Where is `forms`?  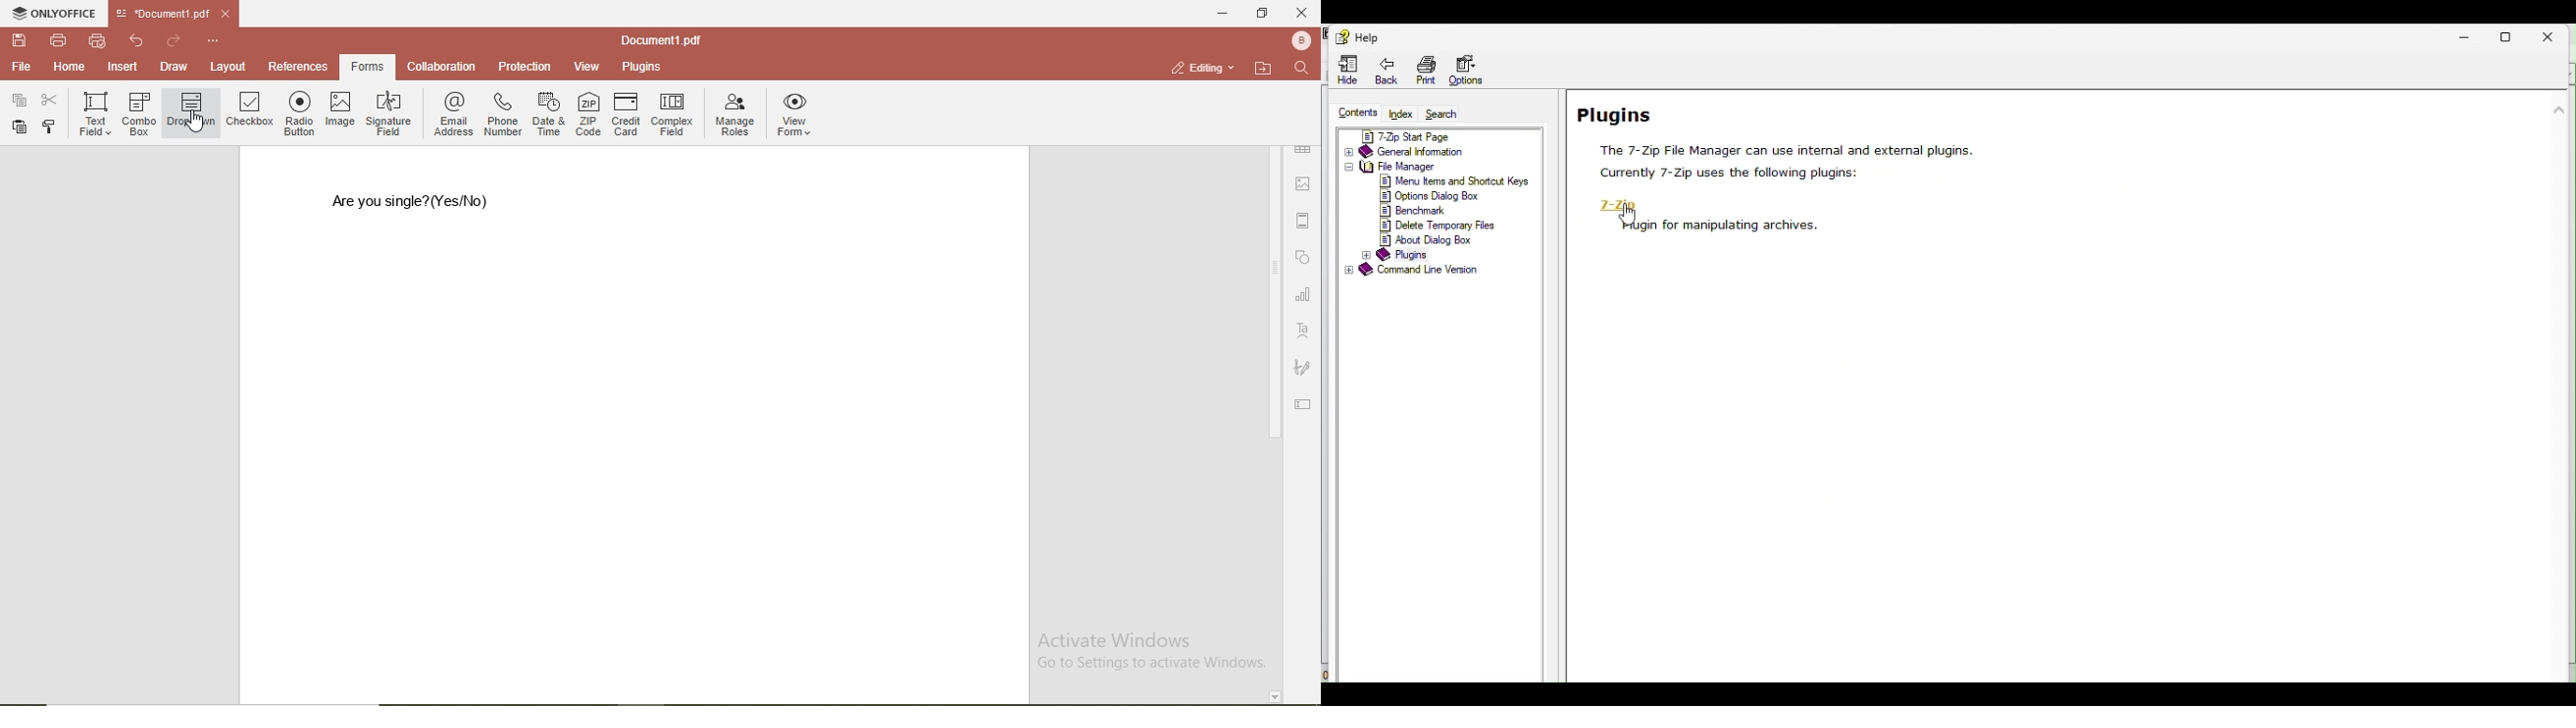 forms is located at coordinates (367, 67).